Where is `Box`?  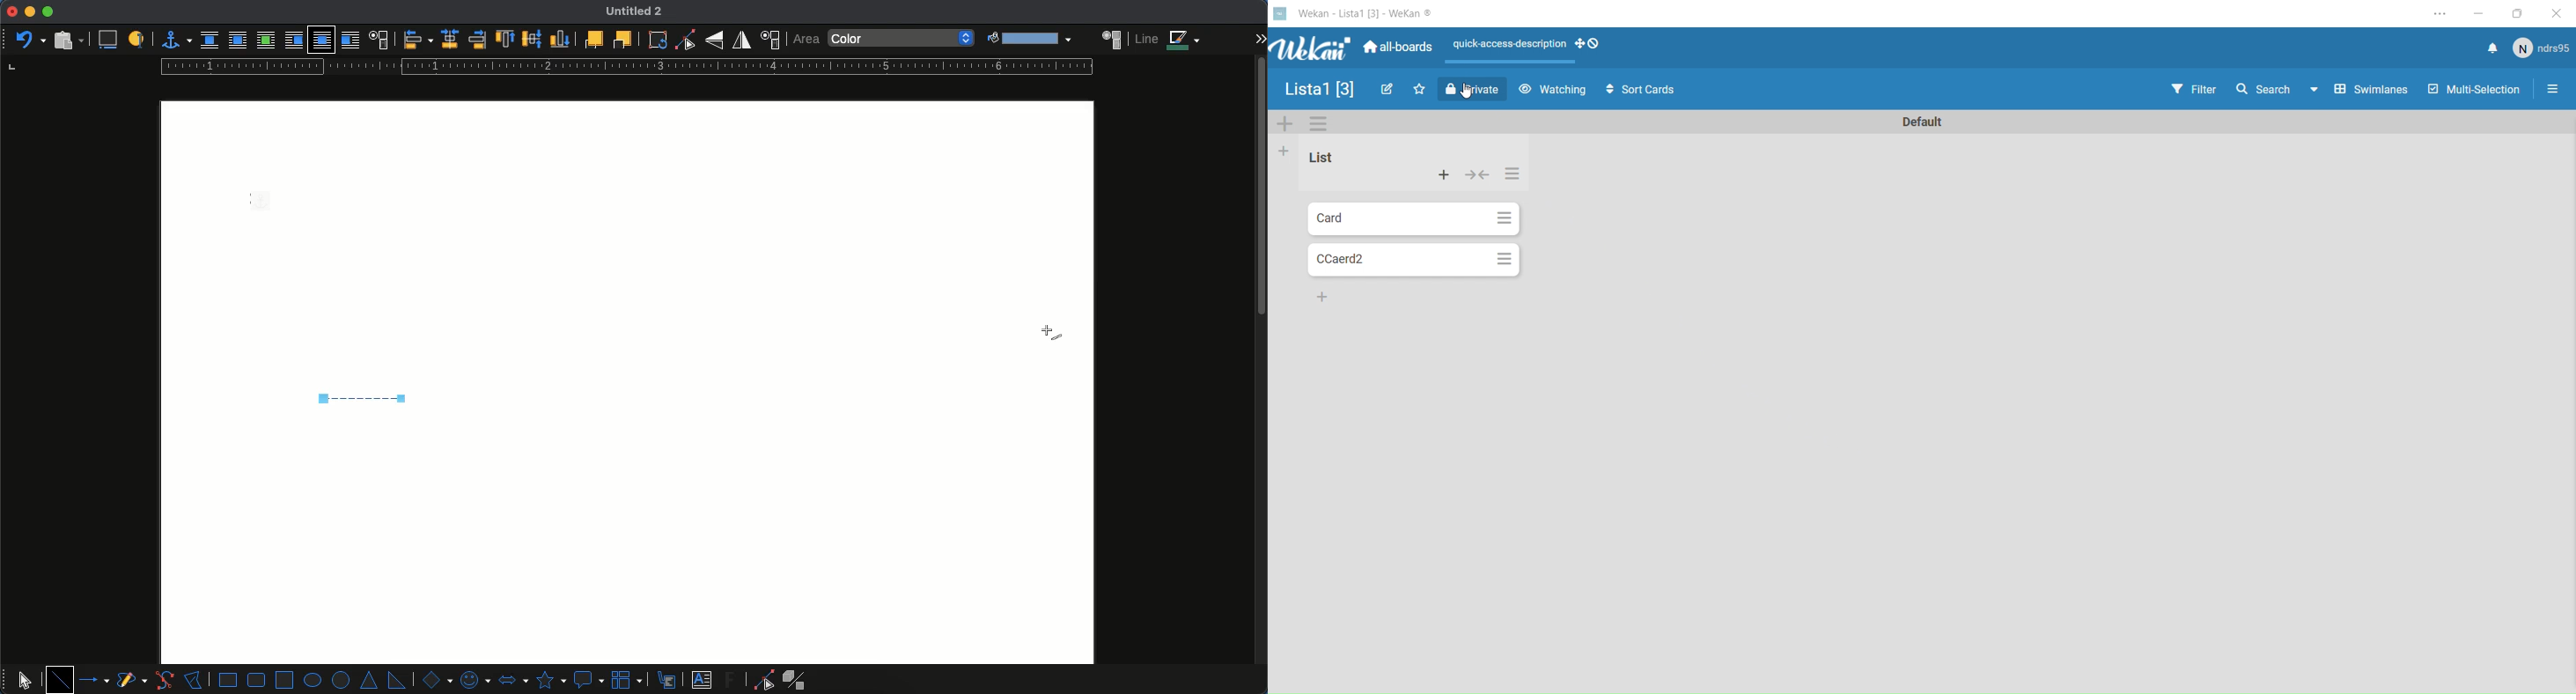
Box is located at coordinates (2516, 12).